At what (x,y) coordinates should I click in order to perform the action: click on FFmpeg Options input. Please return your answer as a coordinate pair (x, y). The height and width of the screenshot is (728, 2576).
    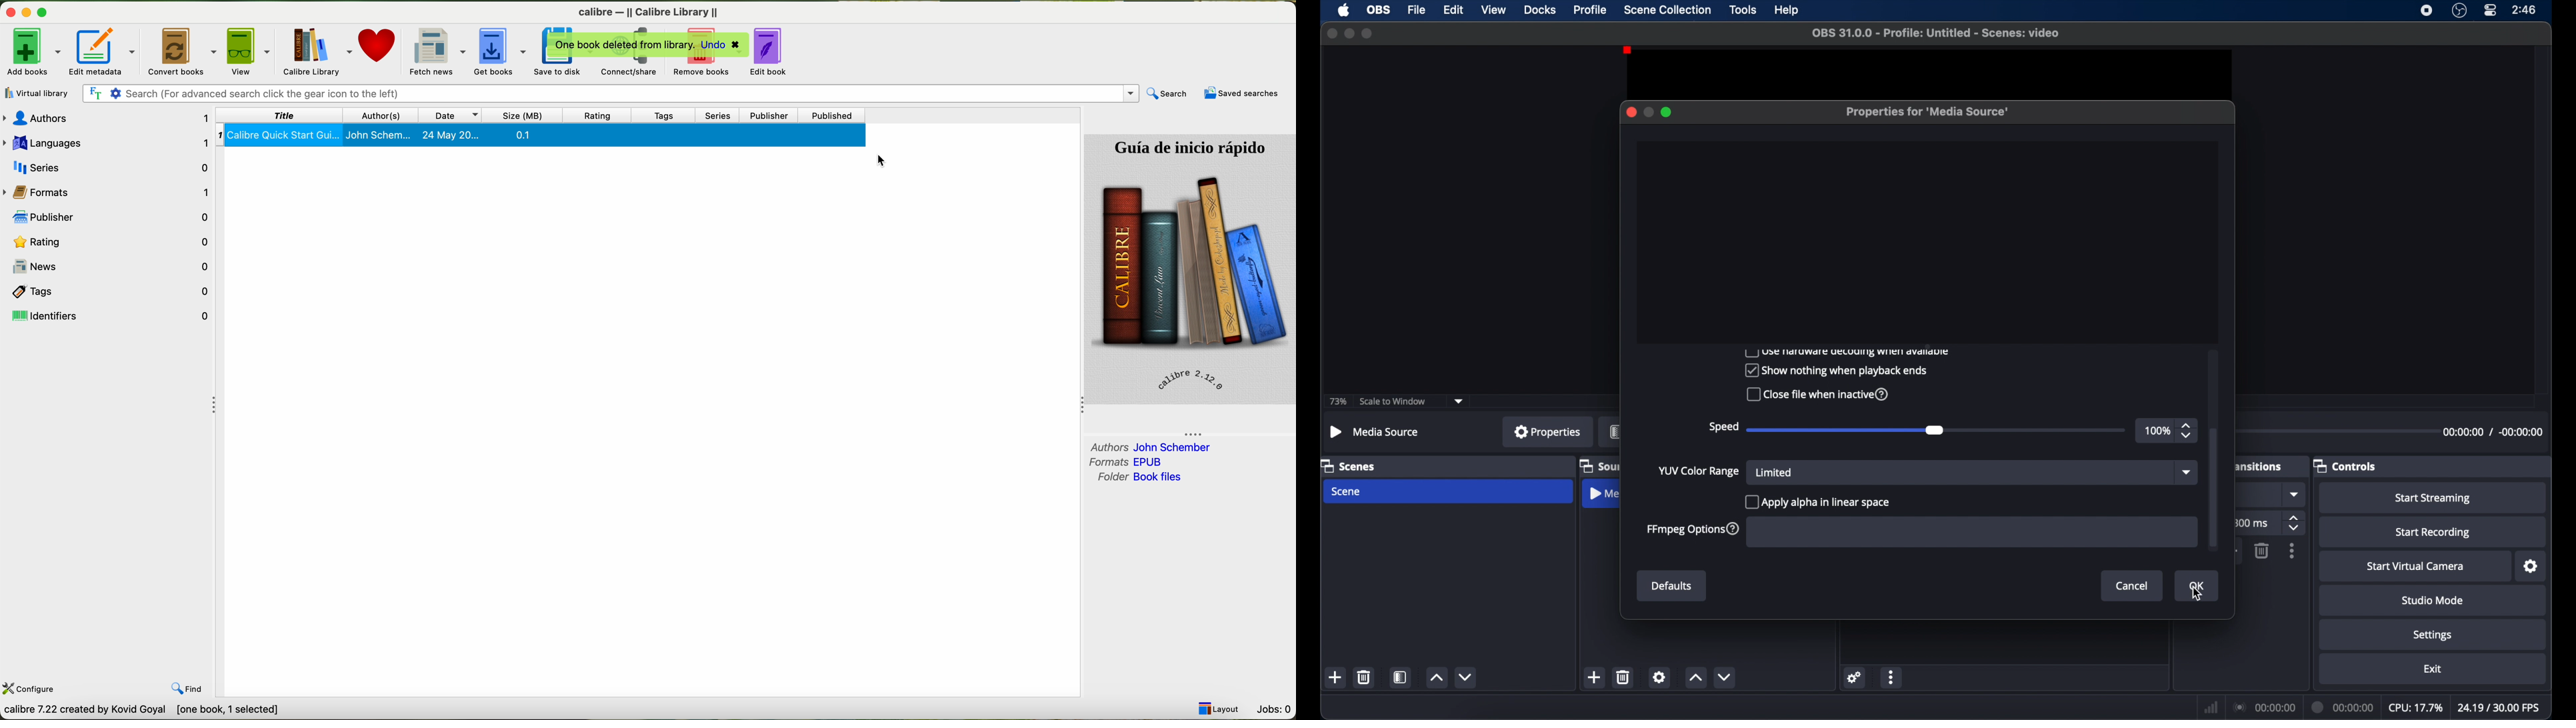
    Looking at the image, I should click on (1969, 533).